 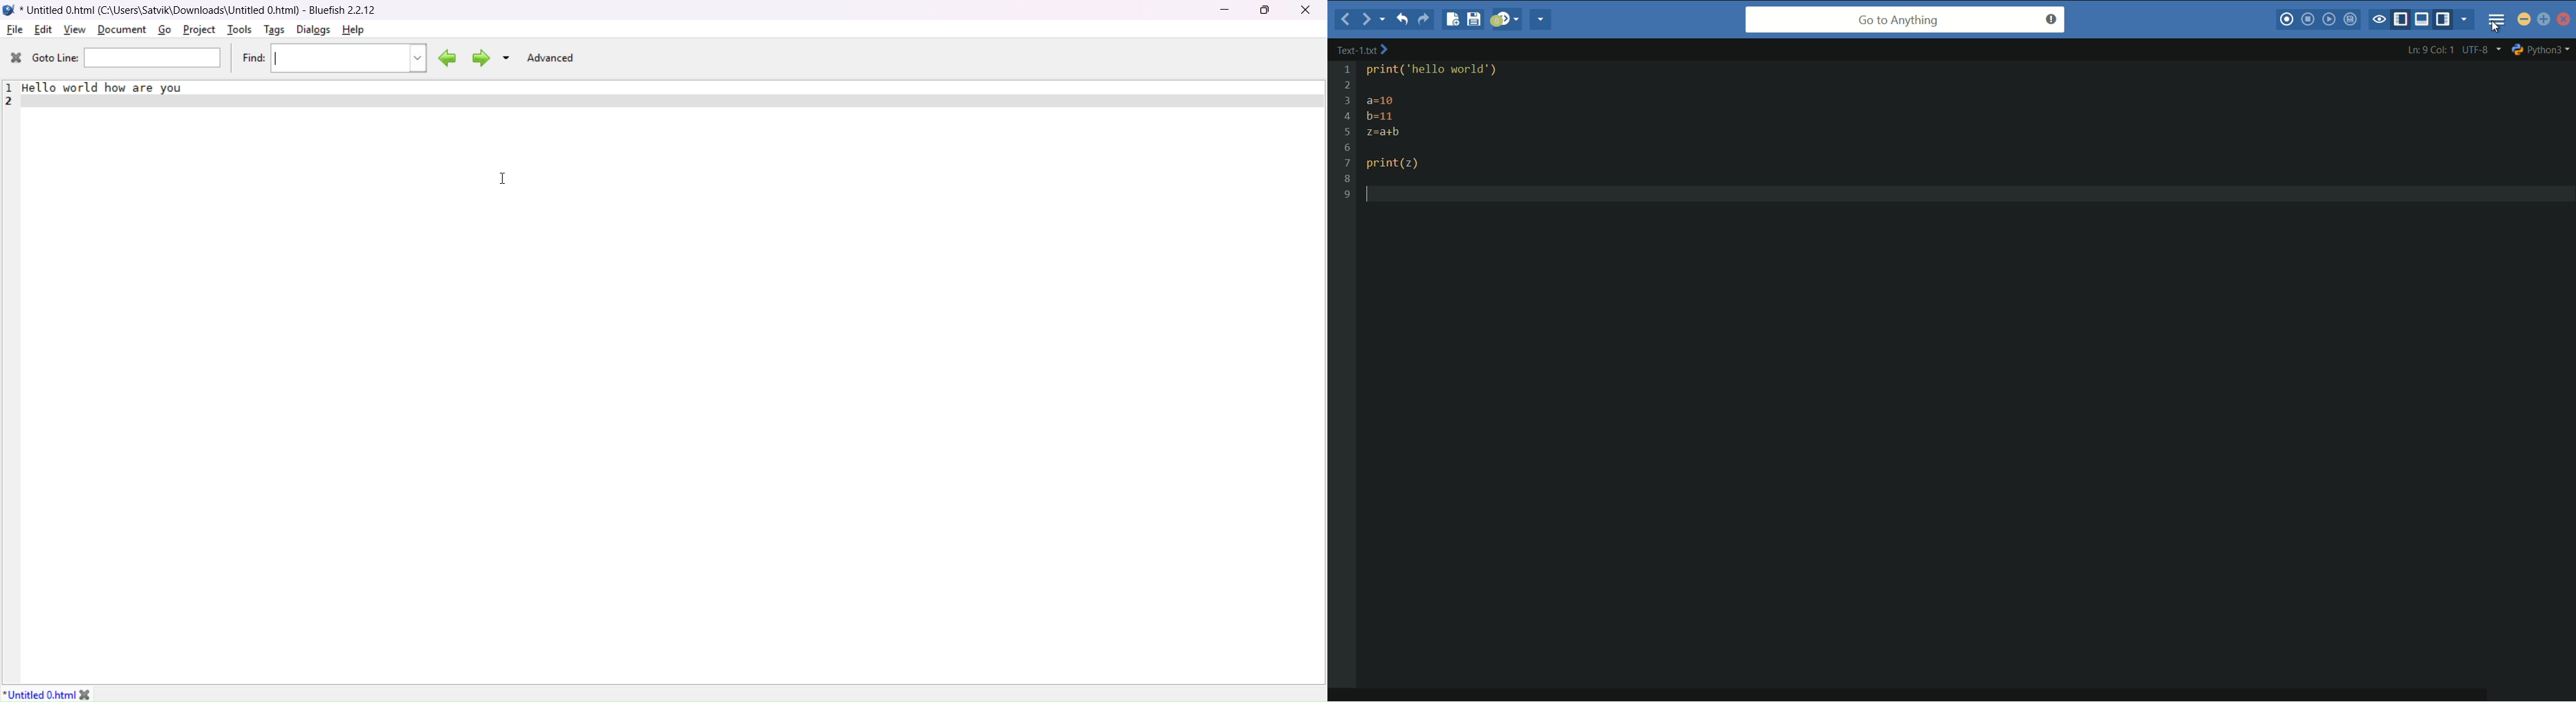 What do you see at coordinates (1405, 20) in the screenshot?
I see `undo` at bounding box center [1405, 20].